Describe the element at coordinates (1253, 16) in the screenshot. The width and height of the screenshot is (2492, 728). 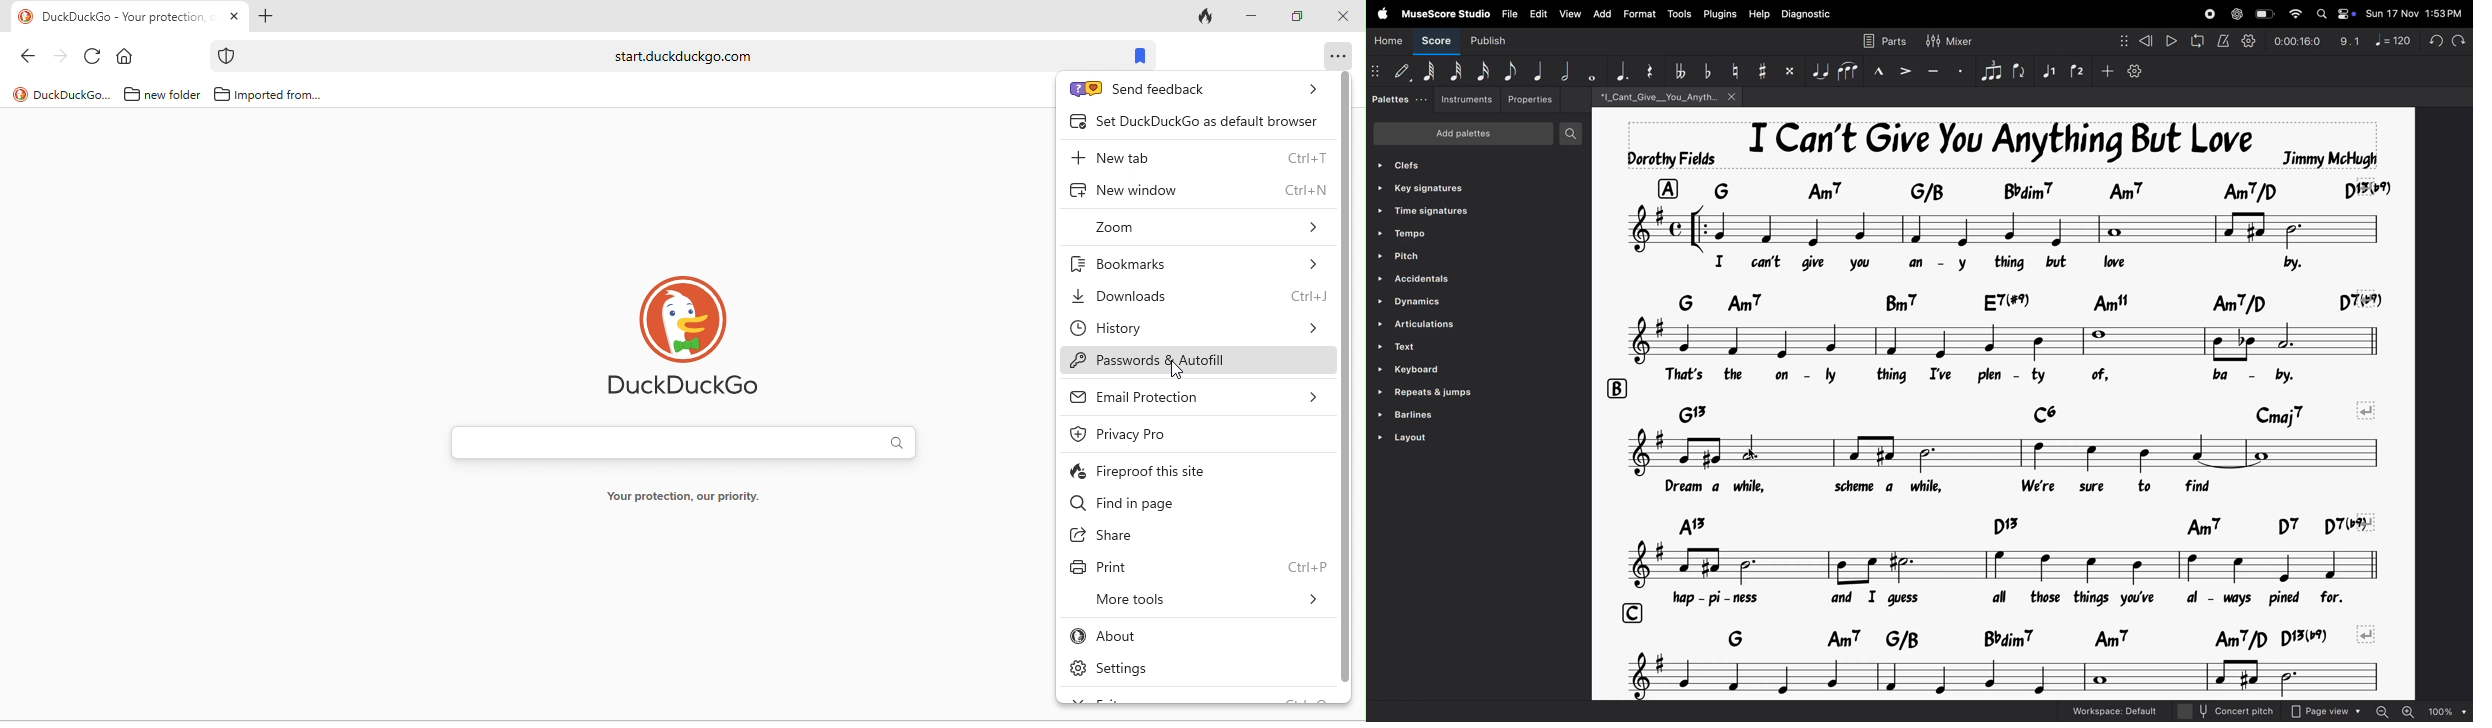
I see `minimize` at that location.